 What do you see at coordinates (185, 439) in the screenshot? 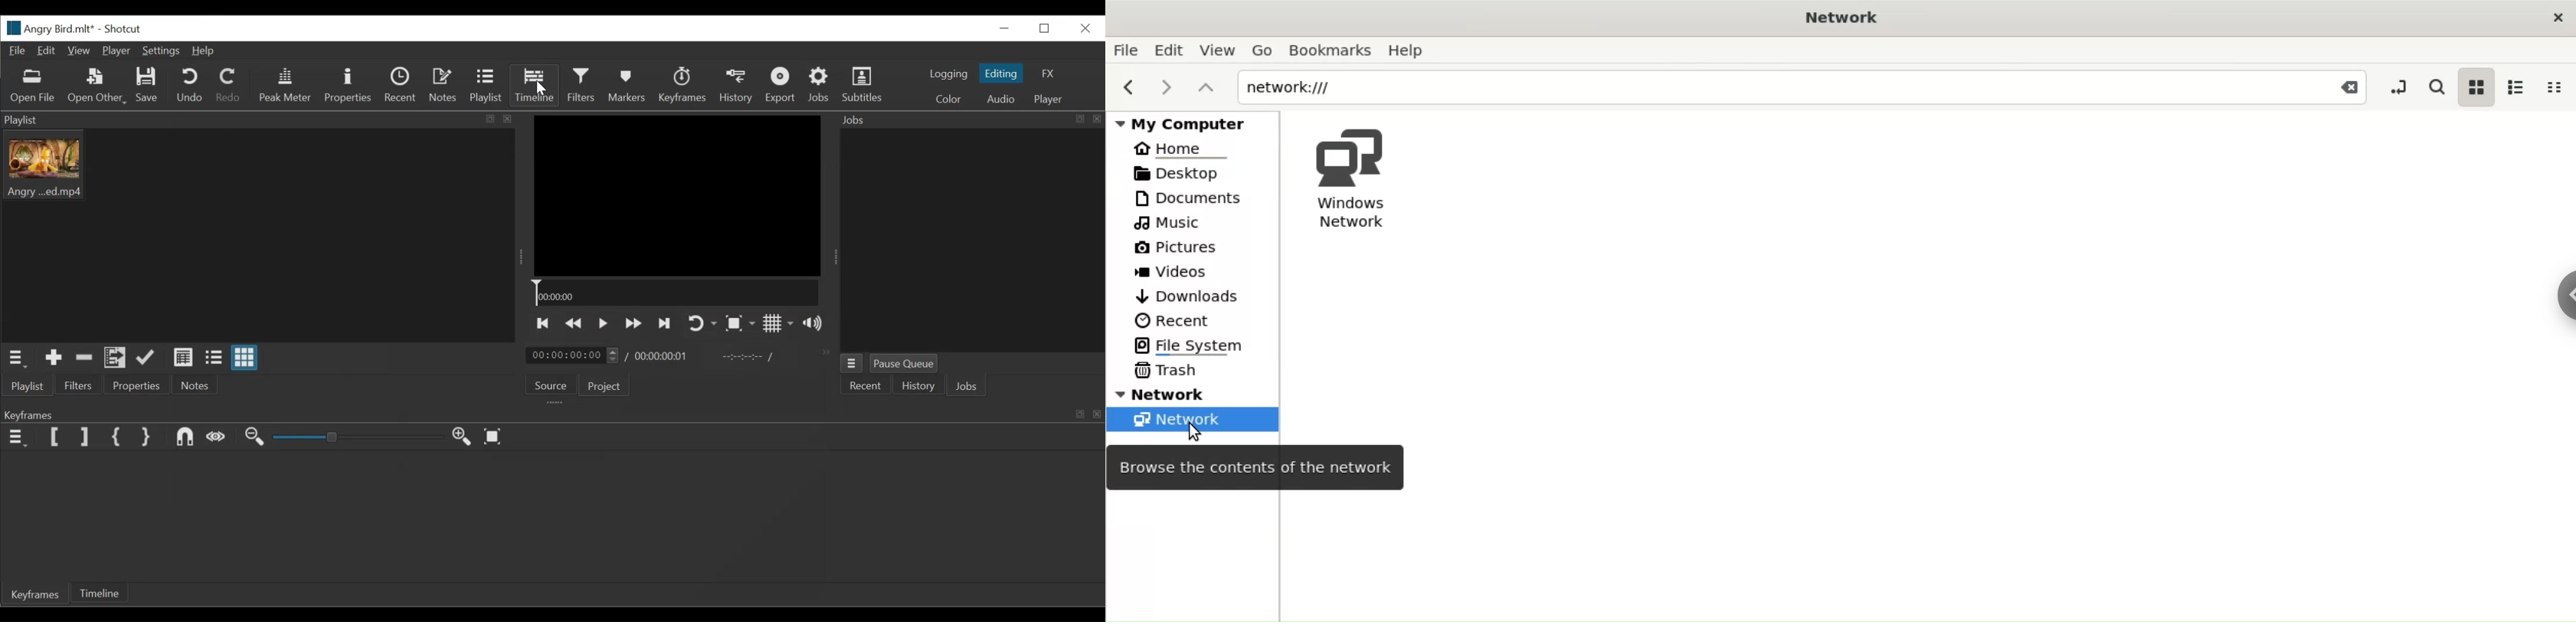
I see `Snap` at bounding box center [185, 439].